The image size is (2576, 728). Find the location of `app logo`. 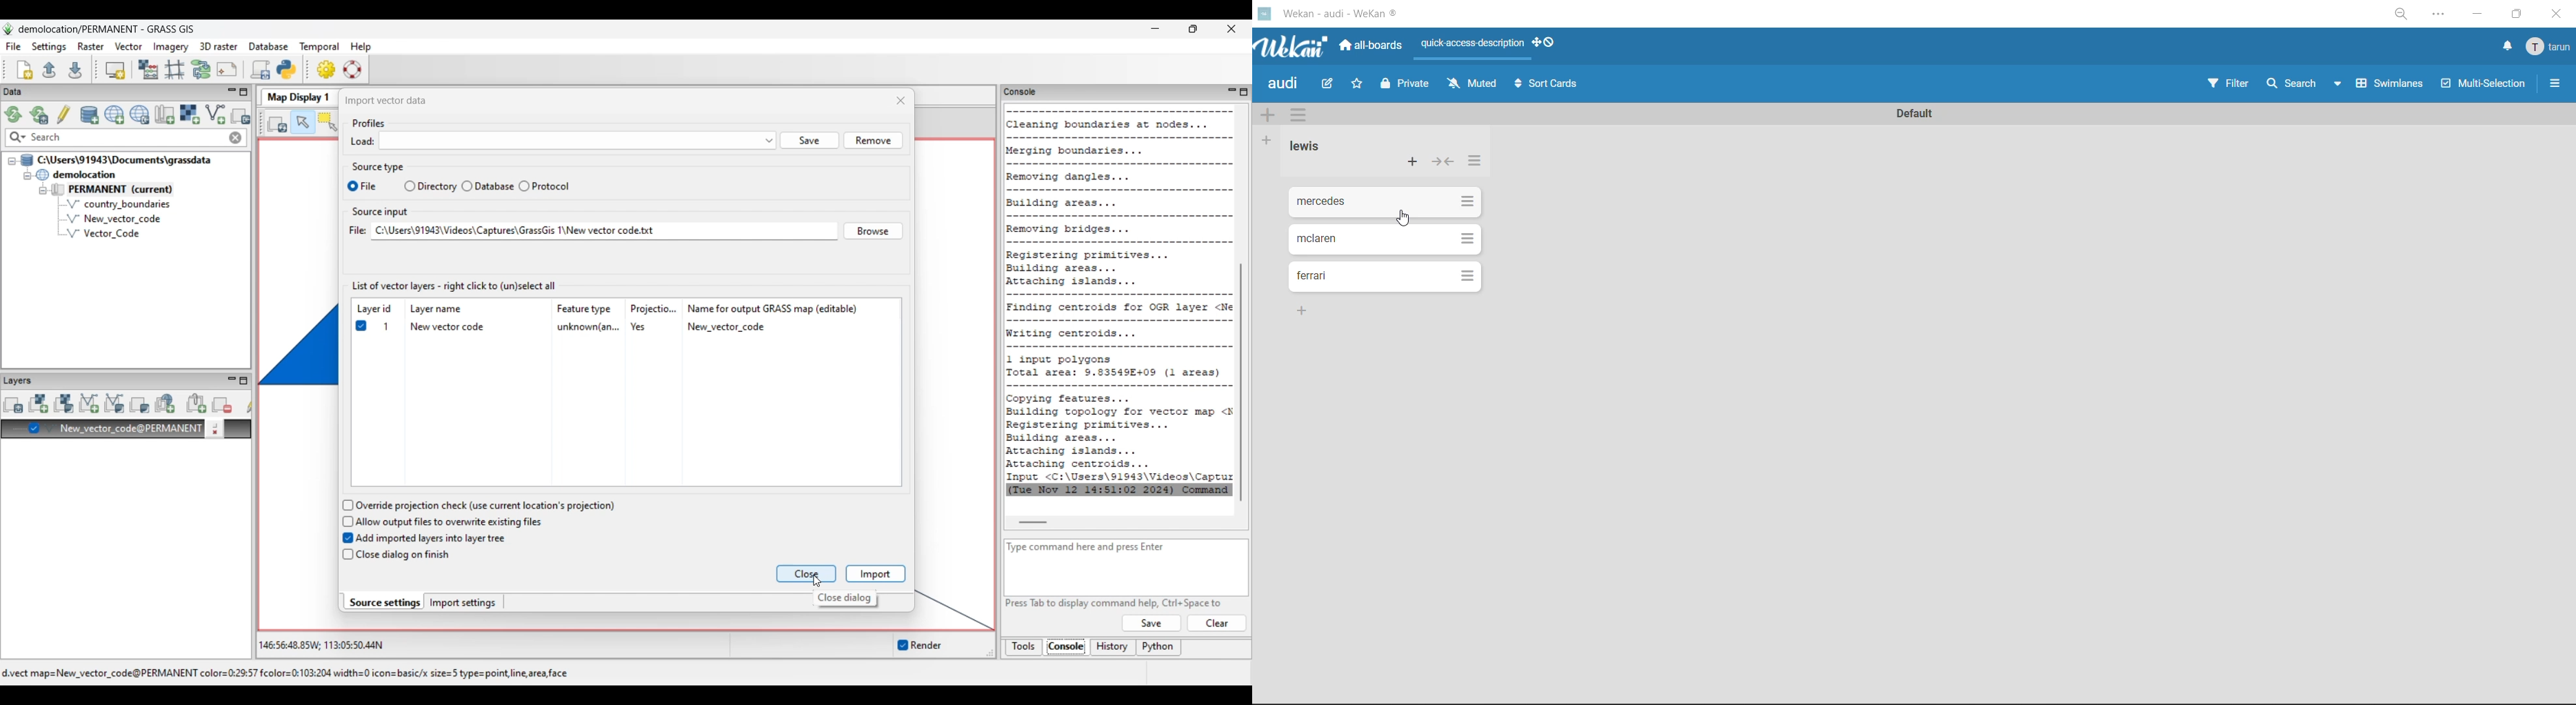

app logo is located at coordinates (1292, 48).